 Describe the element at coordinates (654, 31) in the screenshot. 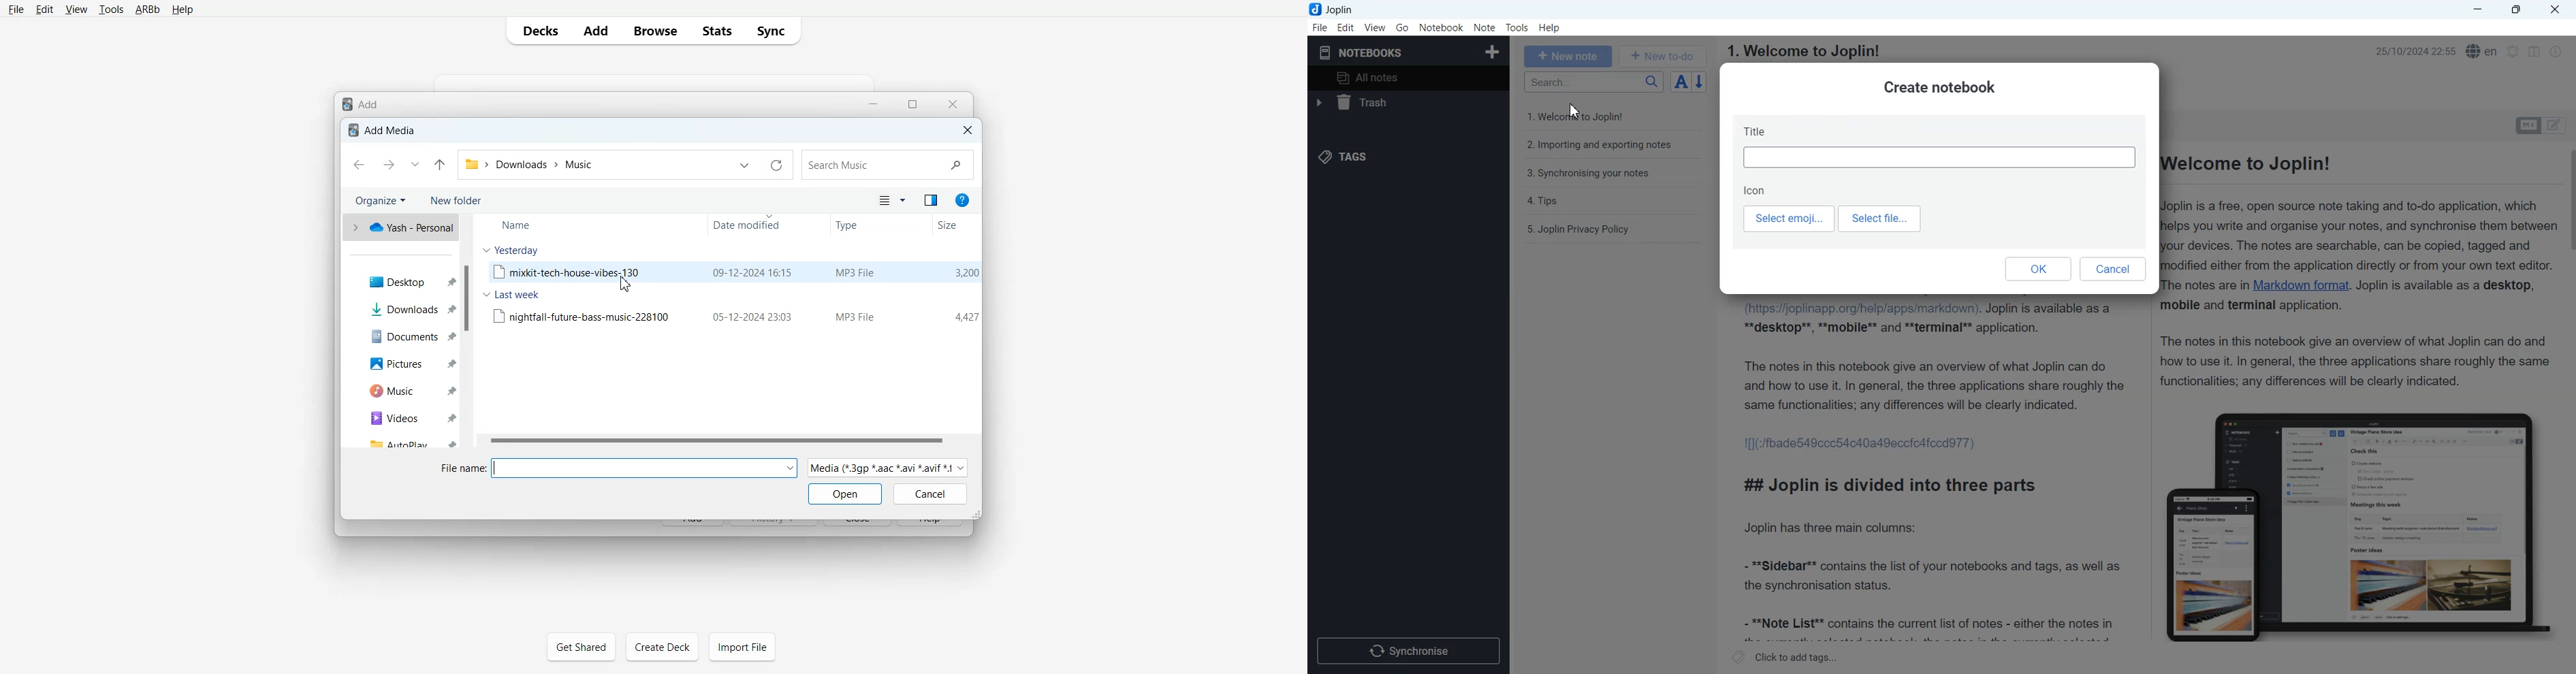

I see `Browse` at that location.